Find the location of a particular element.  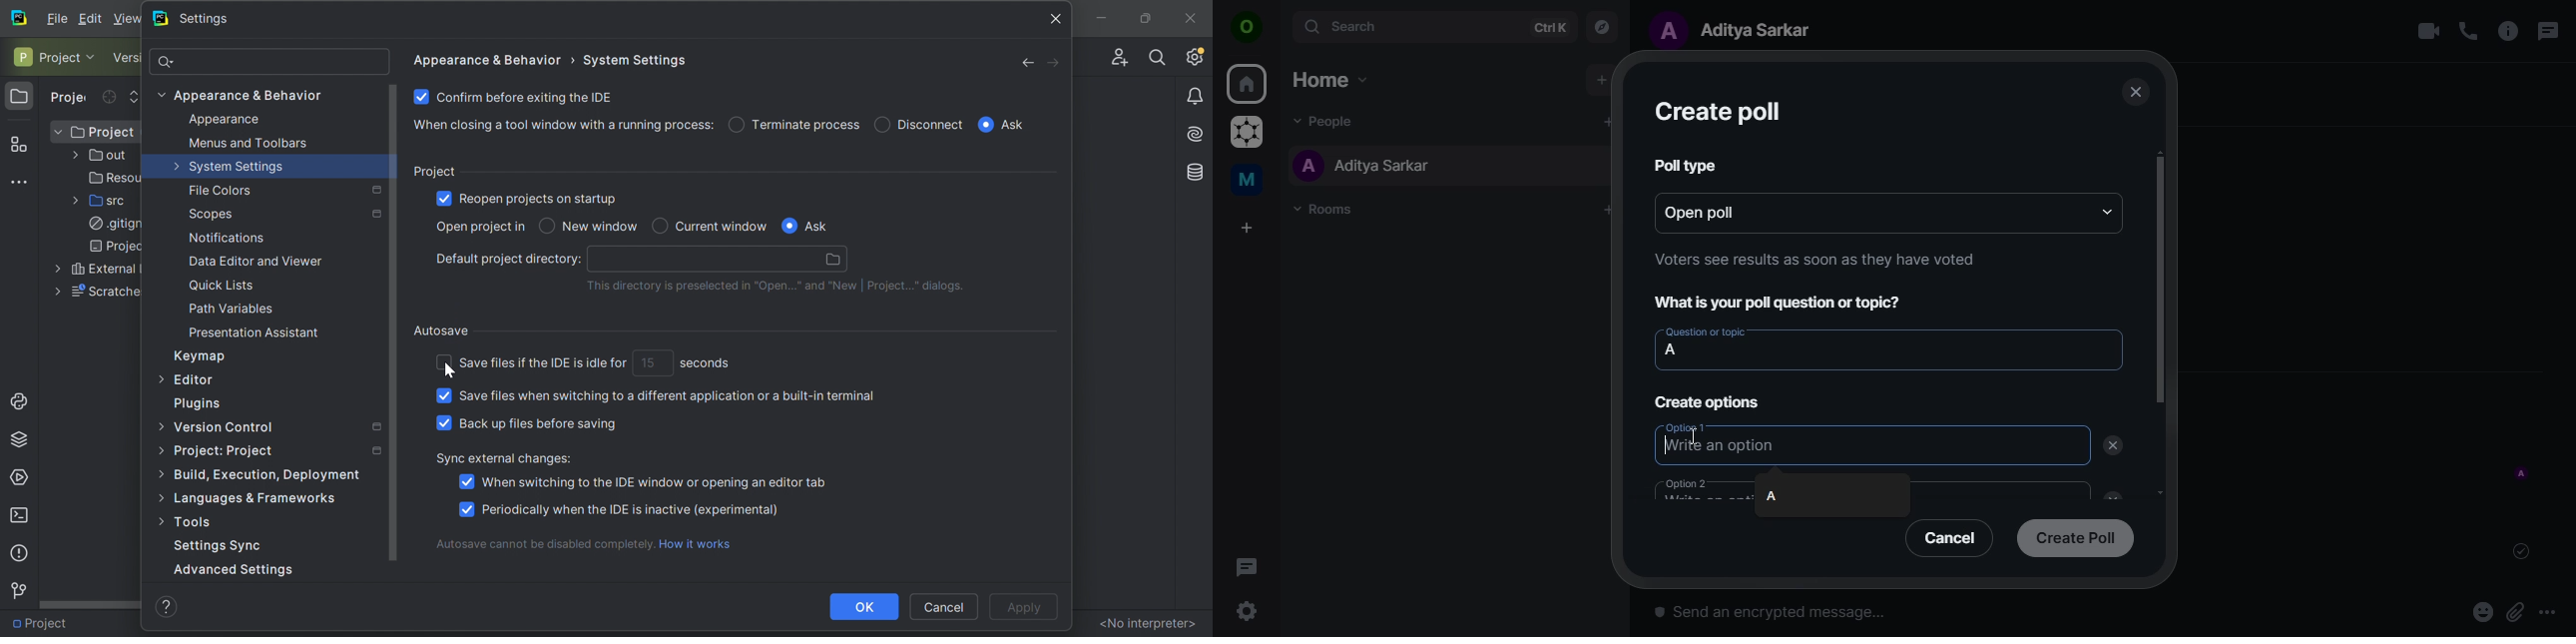

Question or topic is located at coordinates (1705, 331).